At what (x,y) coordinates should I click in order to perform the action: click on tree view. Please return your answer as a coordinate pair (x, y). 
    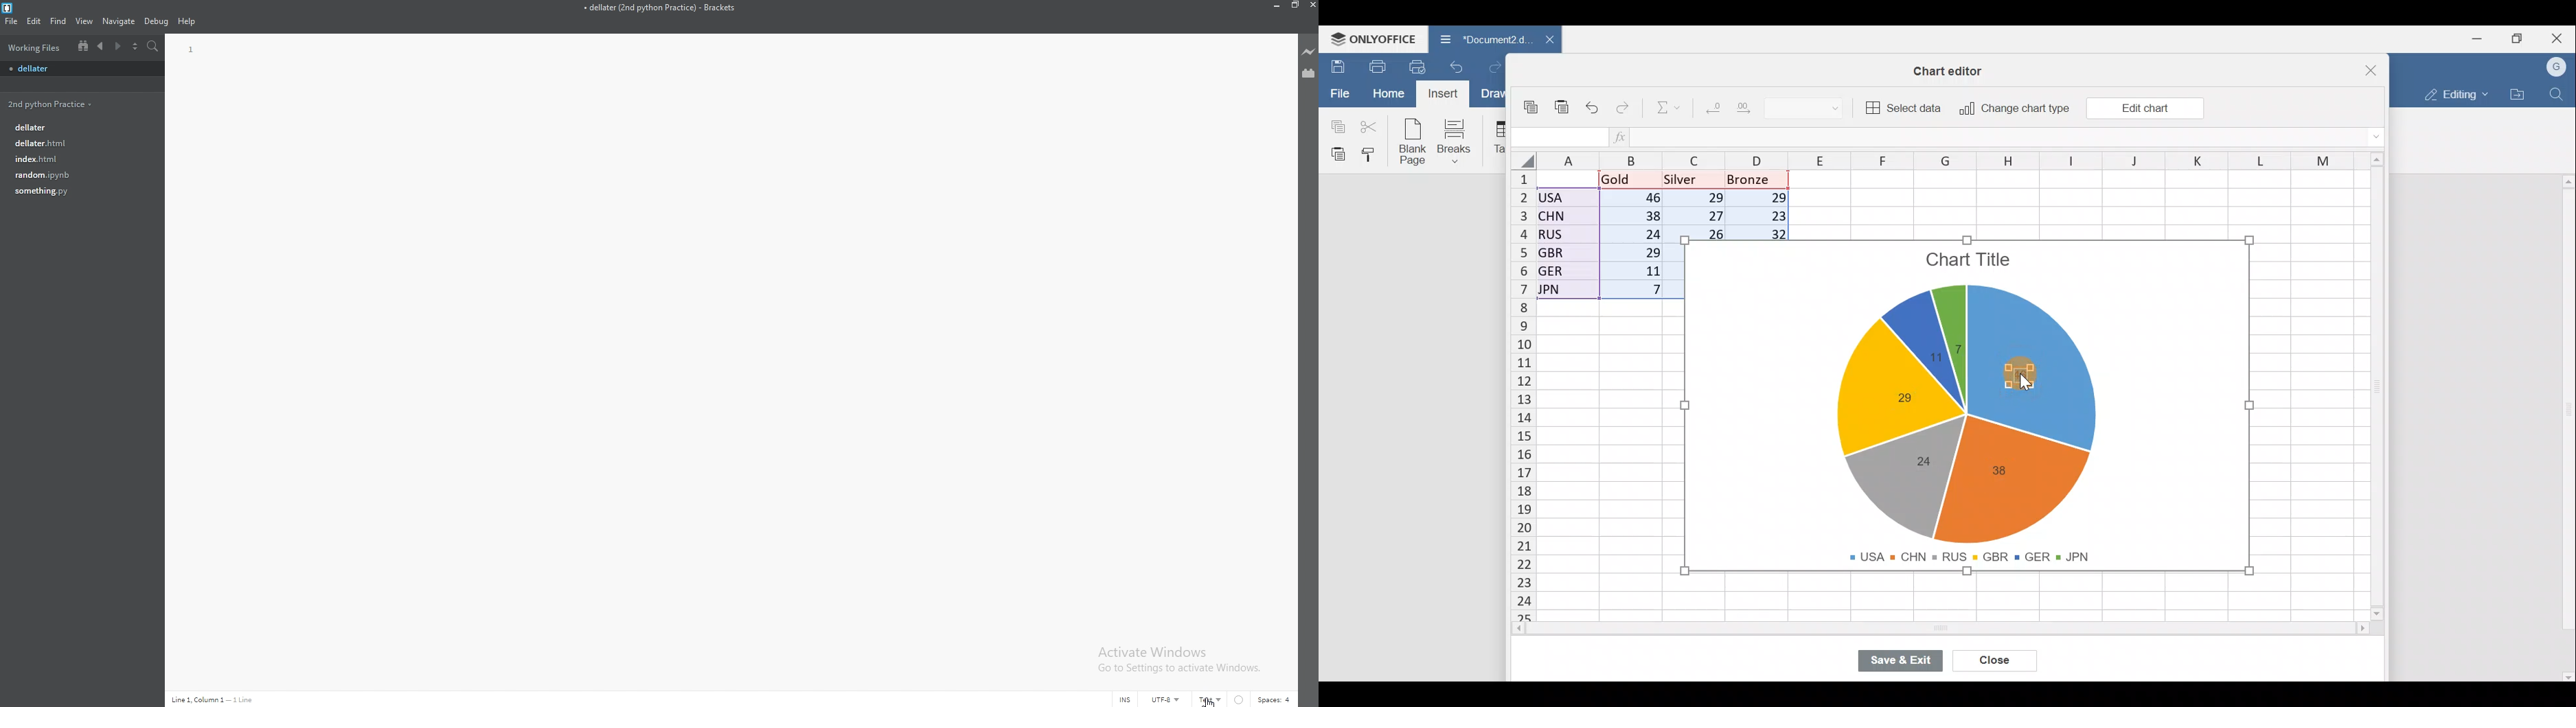
    Looking at the image, I should click on (83, 47).